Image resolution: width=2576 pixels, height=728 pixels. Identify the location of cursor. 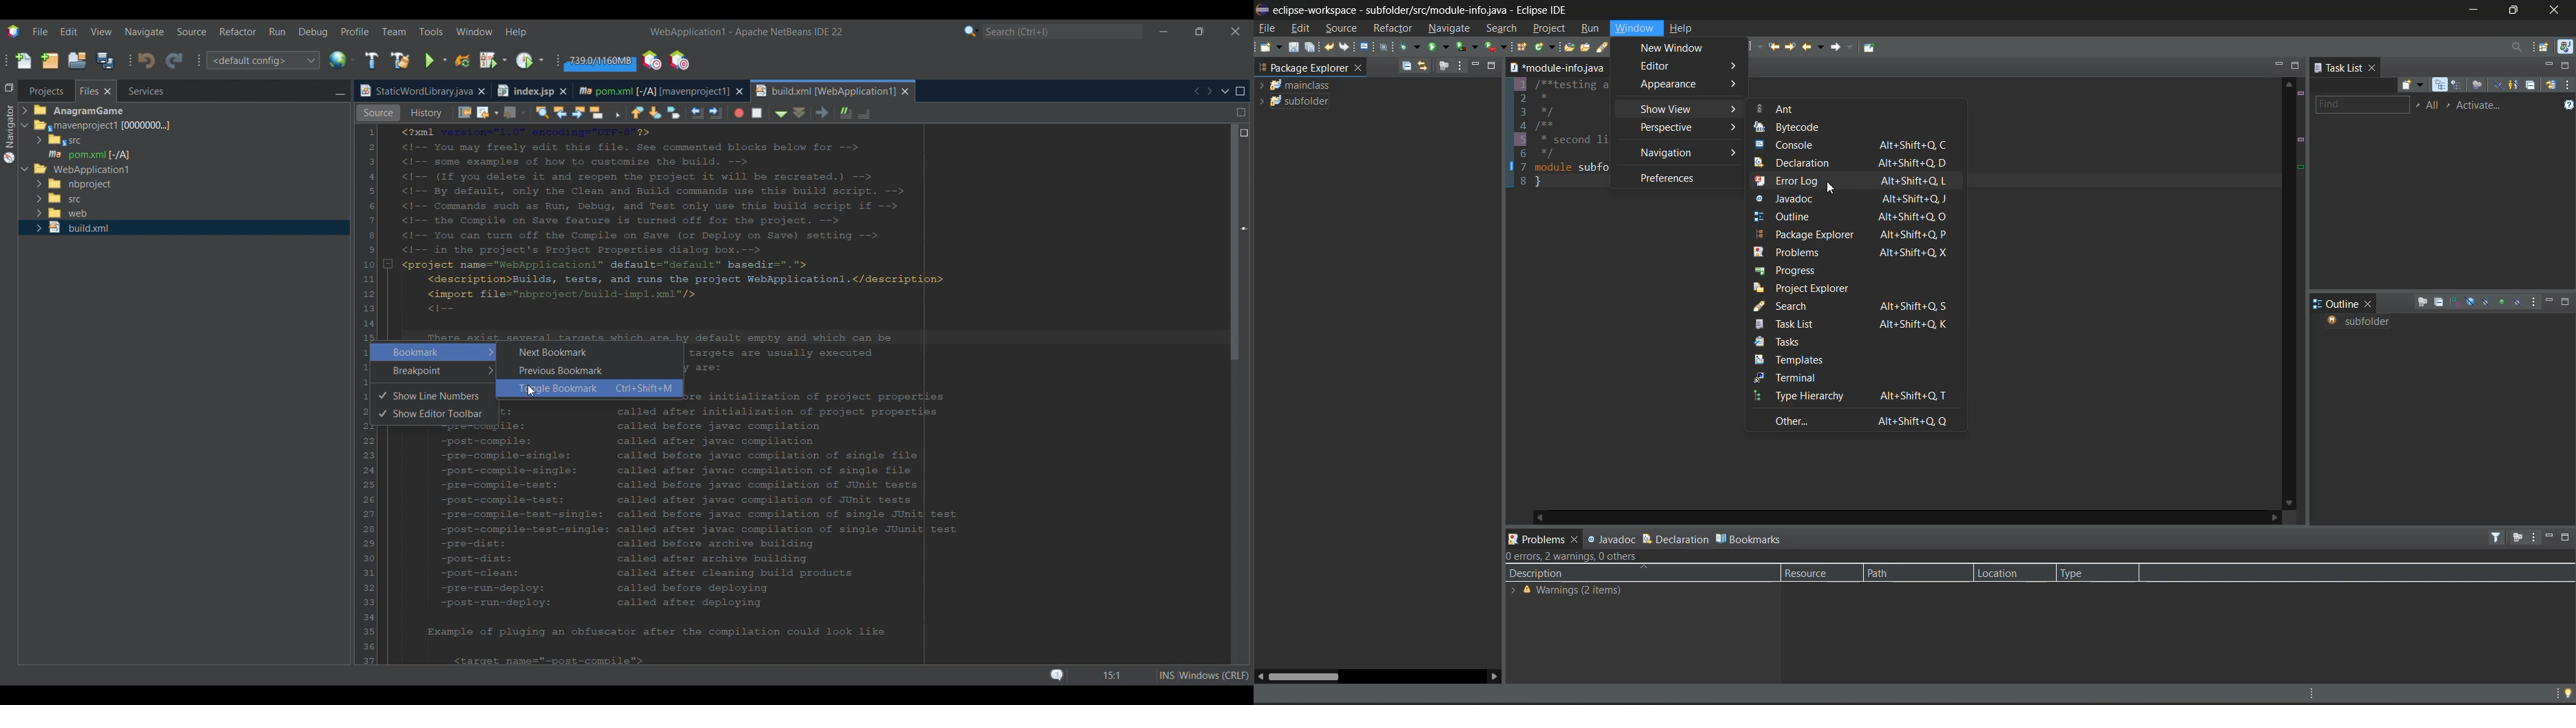
(1831, 190).